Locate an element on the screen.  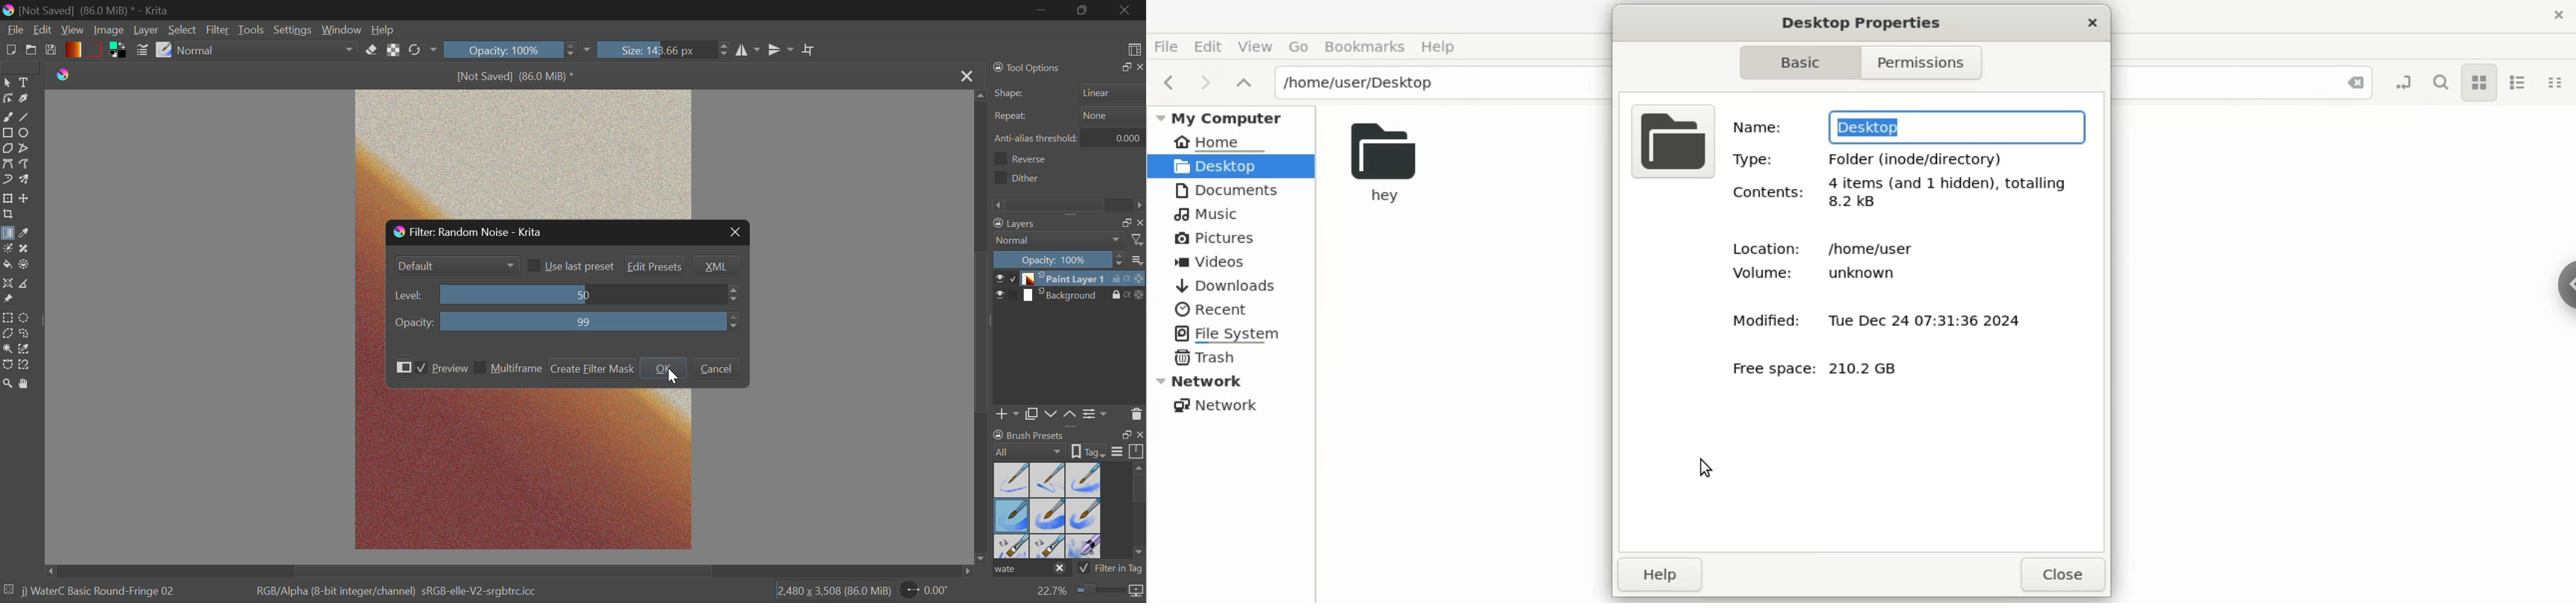
Bezier Curve is located at coordinates (7, 164).